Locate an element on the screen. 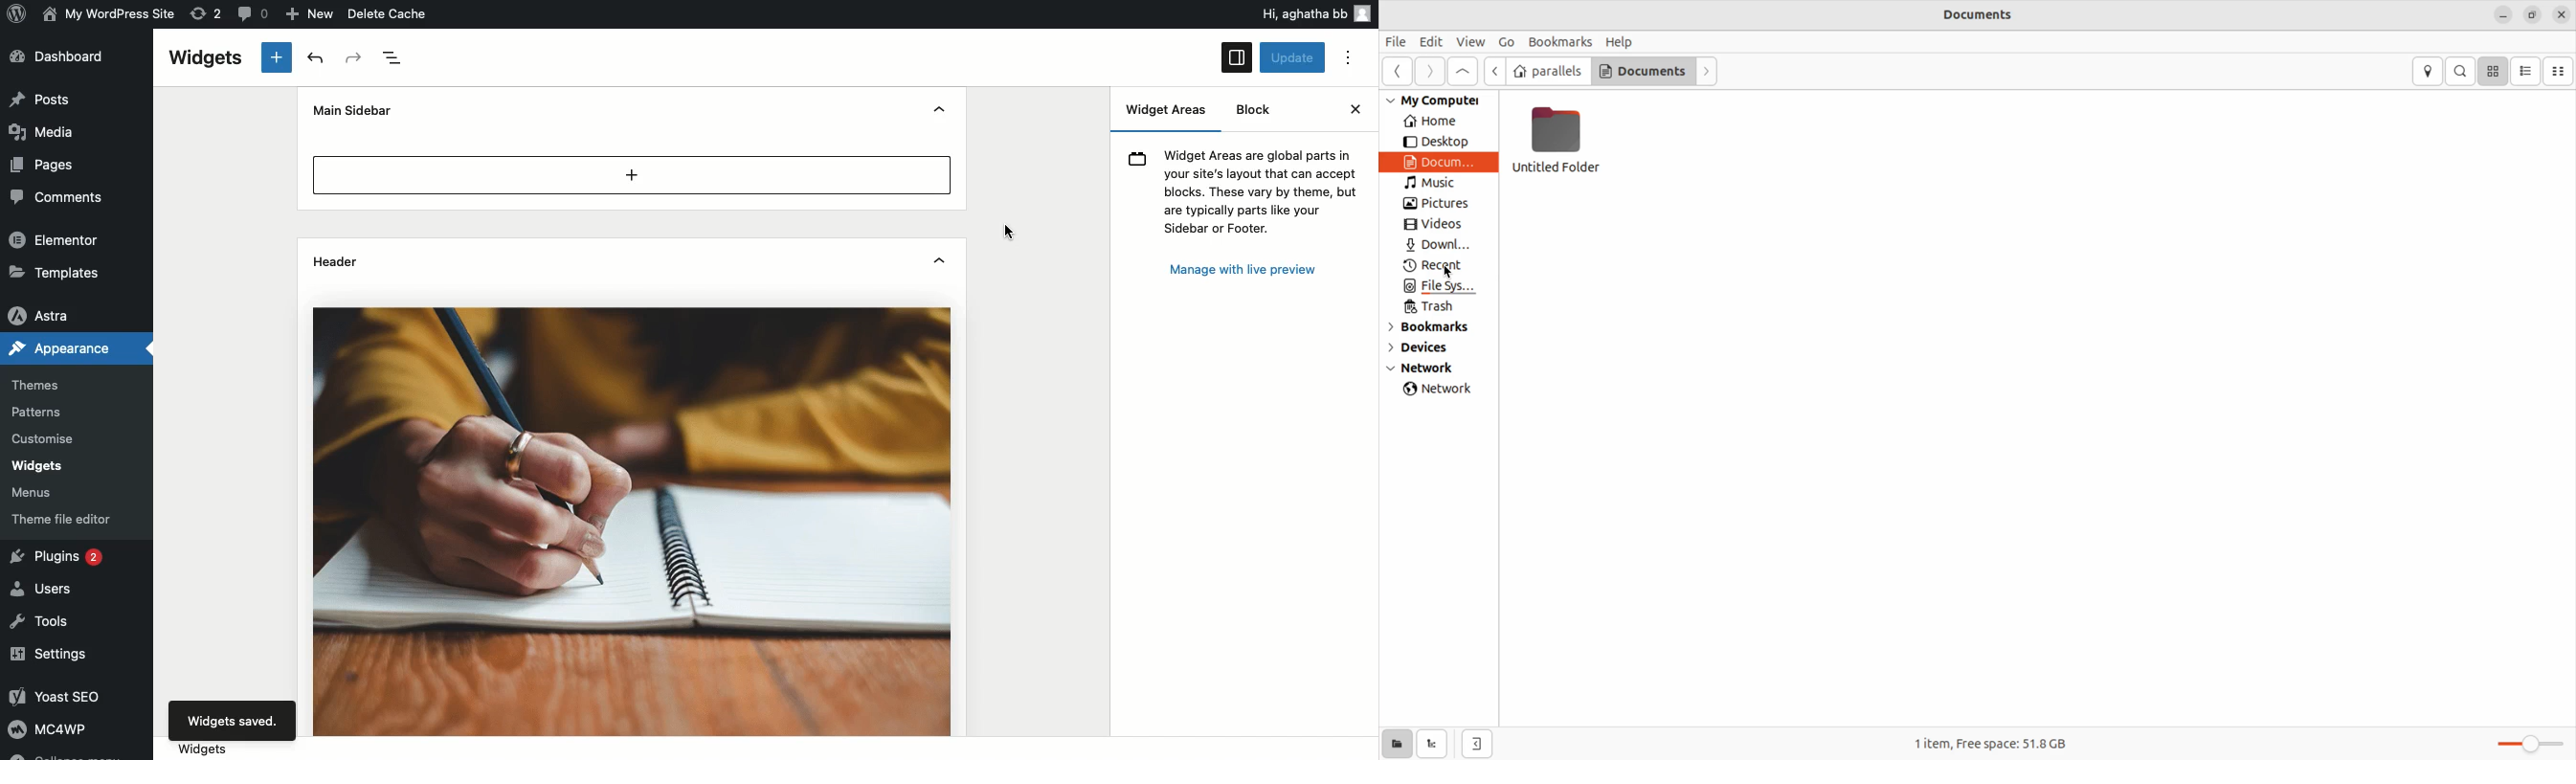 Image resolution: width=2576 pixels, height=784 pixels. toggle zoom is located at coordinates (2522, 741).